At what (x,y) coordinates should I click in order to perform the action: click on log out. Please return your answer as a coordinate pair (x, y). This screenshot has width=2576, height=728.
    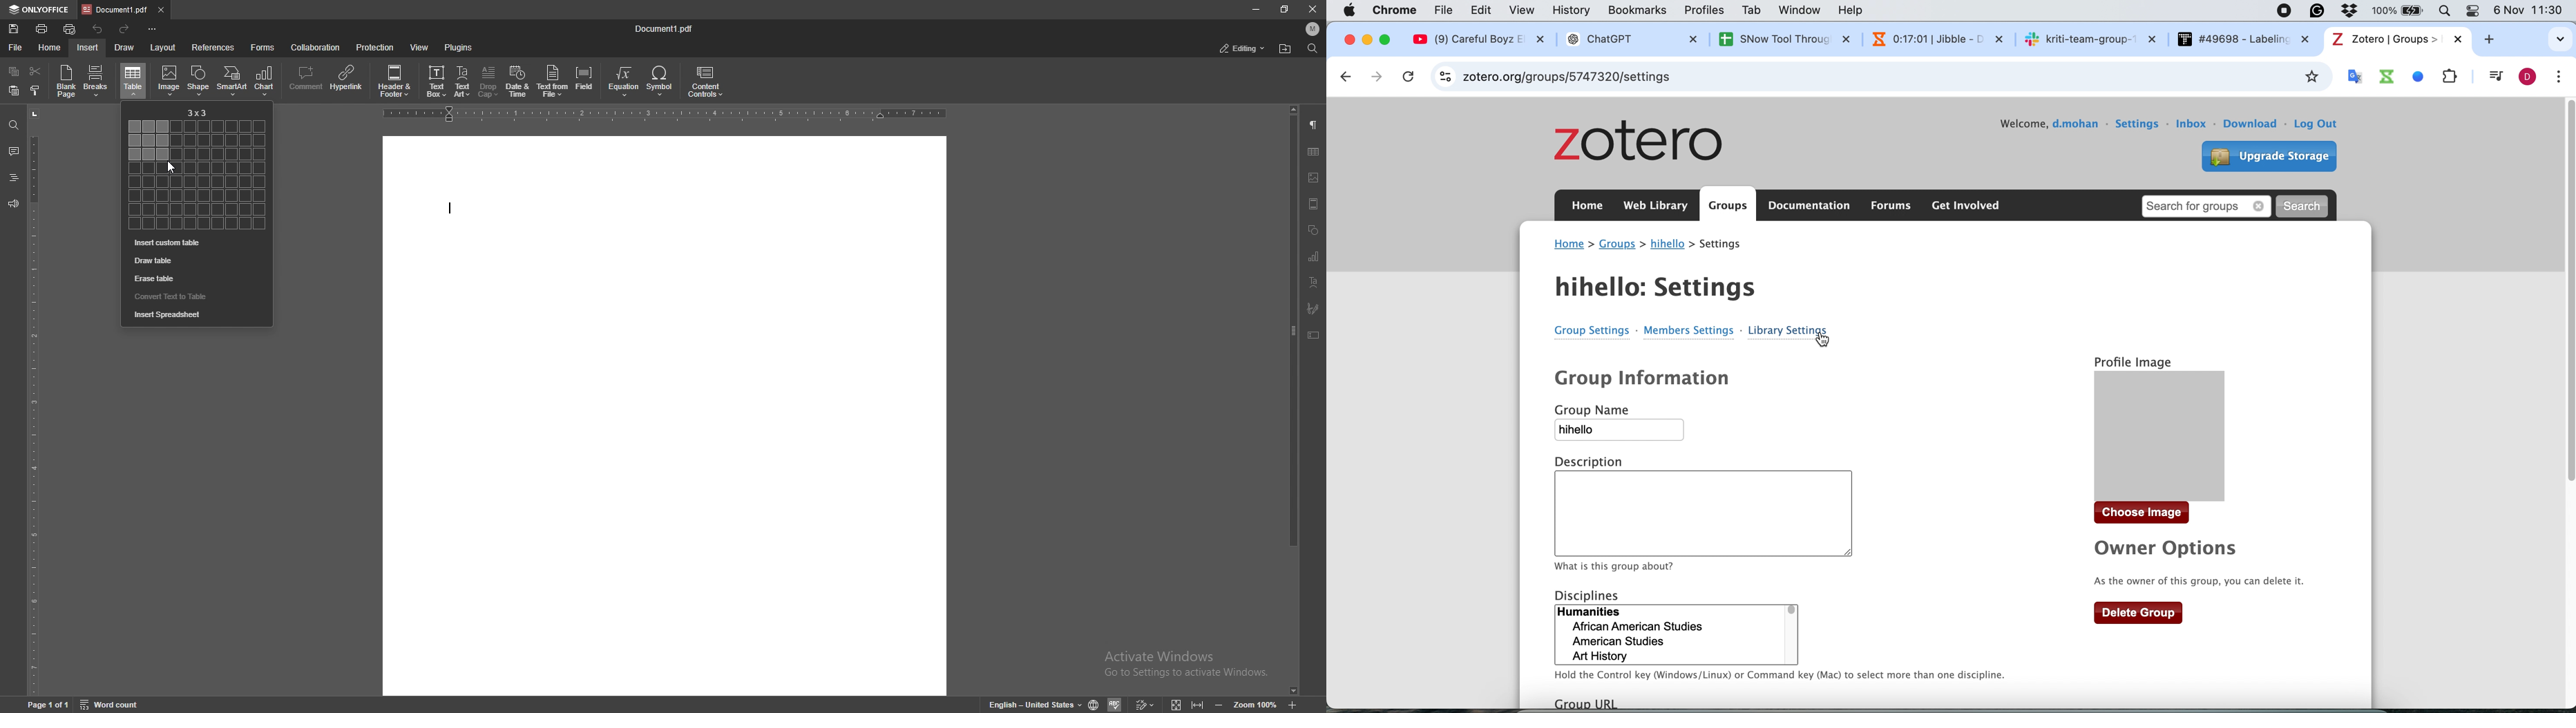
    Looking at the image, I should click on (2322, 125).